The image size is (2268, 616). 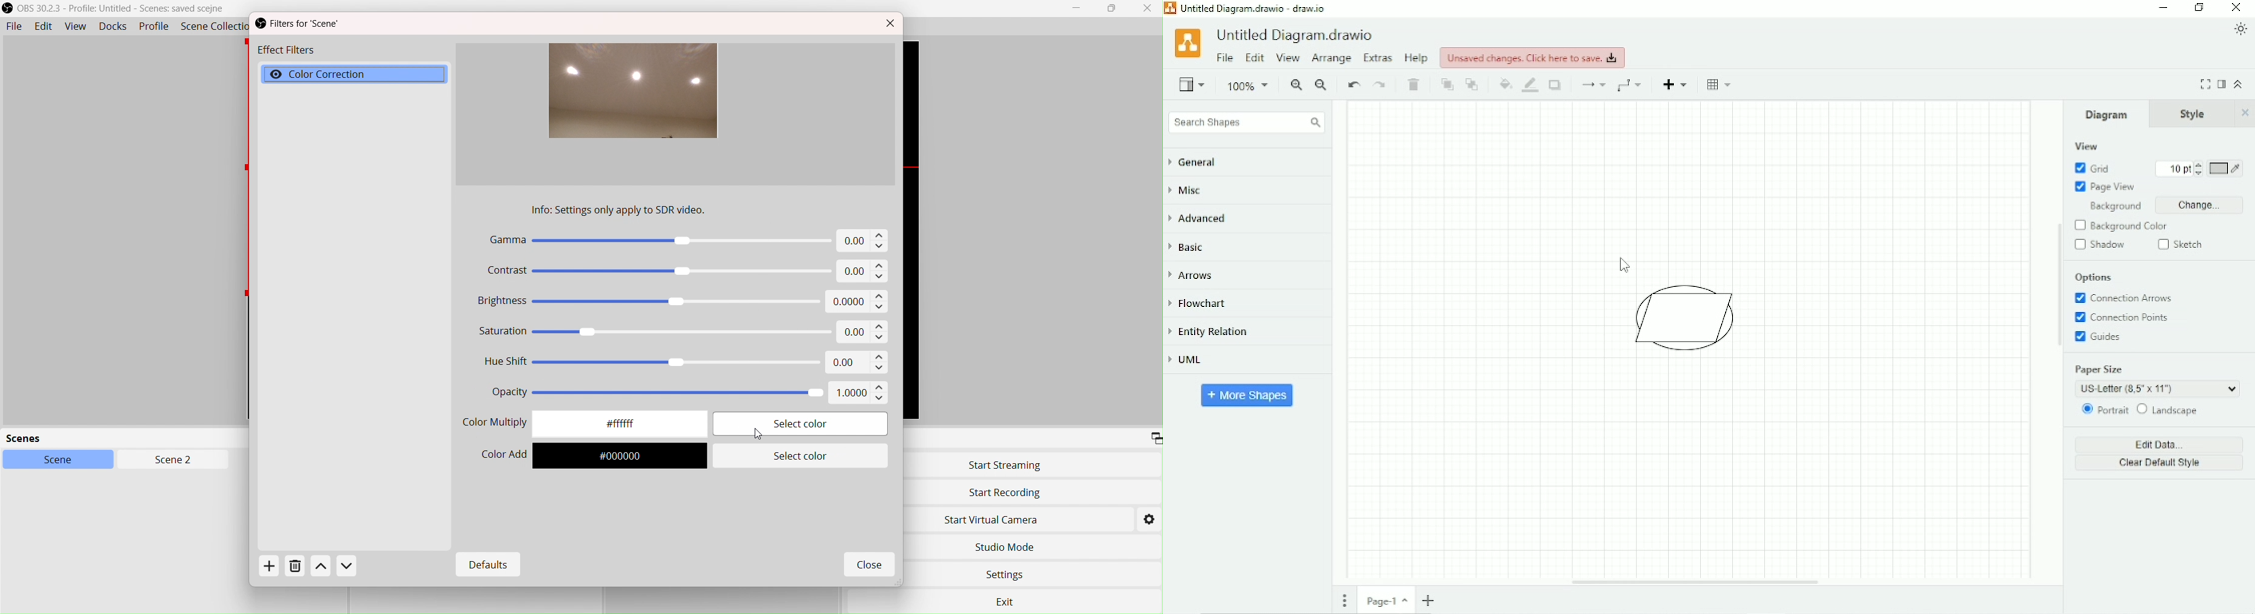 What do you see at coordinates (1690, 318) in the screenshot?
I see `Shapes` at bounding box center [1690, 318].